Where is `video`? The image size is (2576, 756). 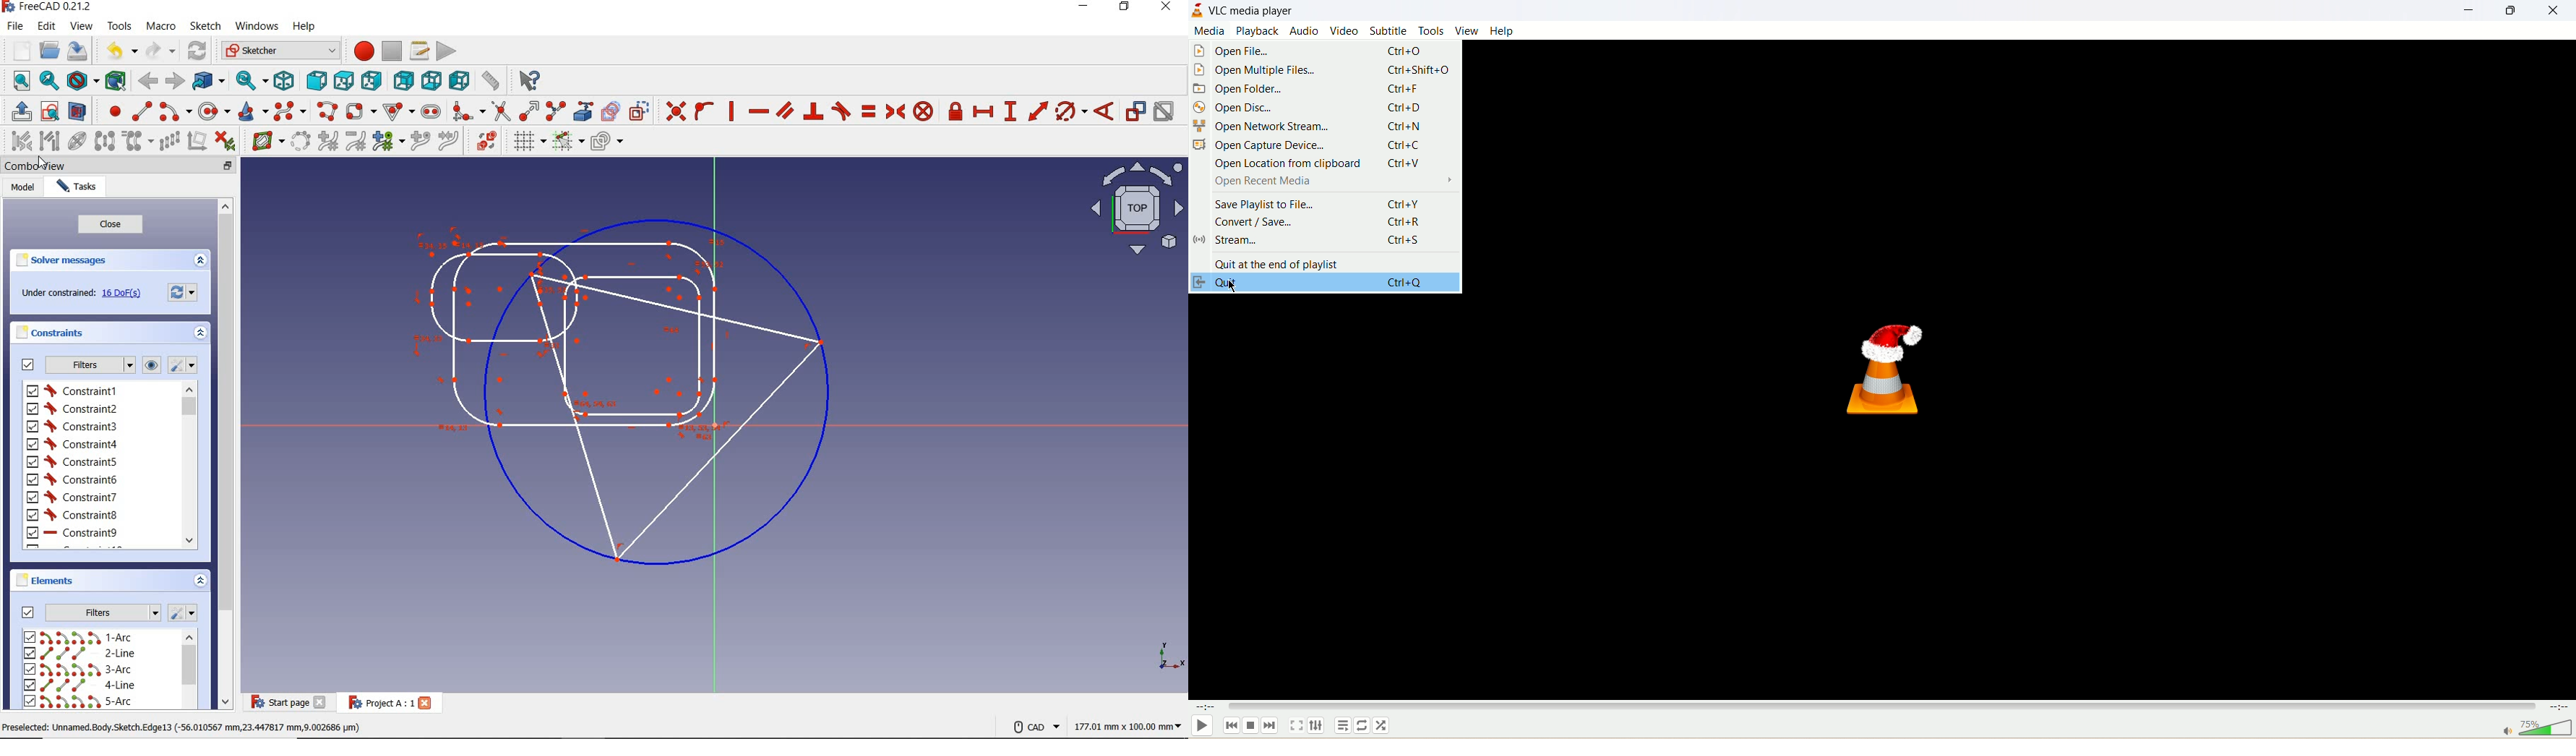
video is located at coordinates (1343, 32).